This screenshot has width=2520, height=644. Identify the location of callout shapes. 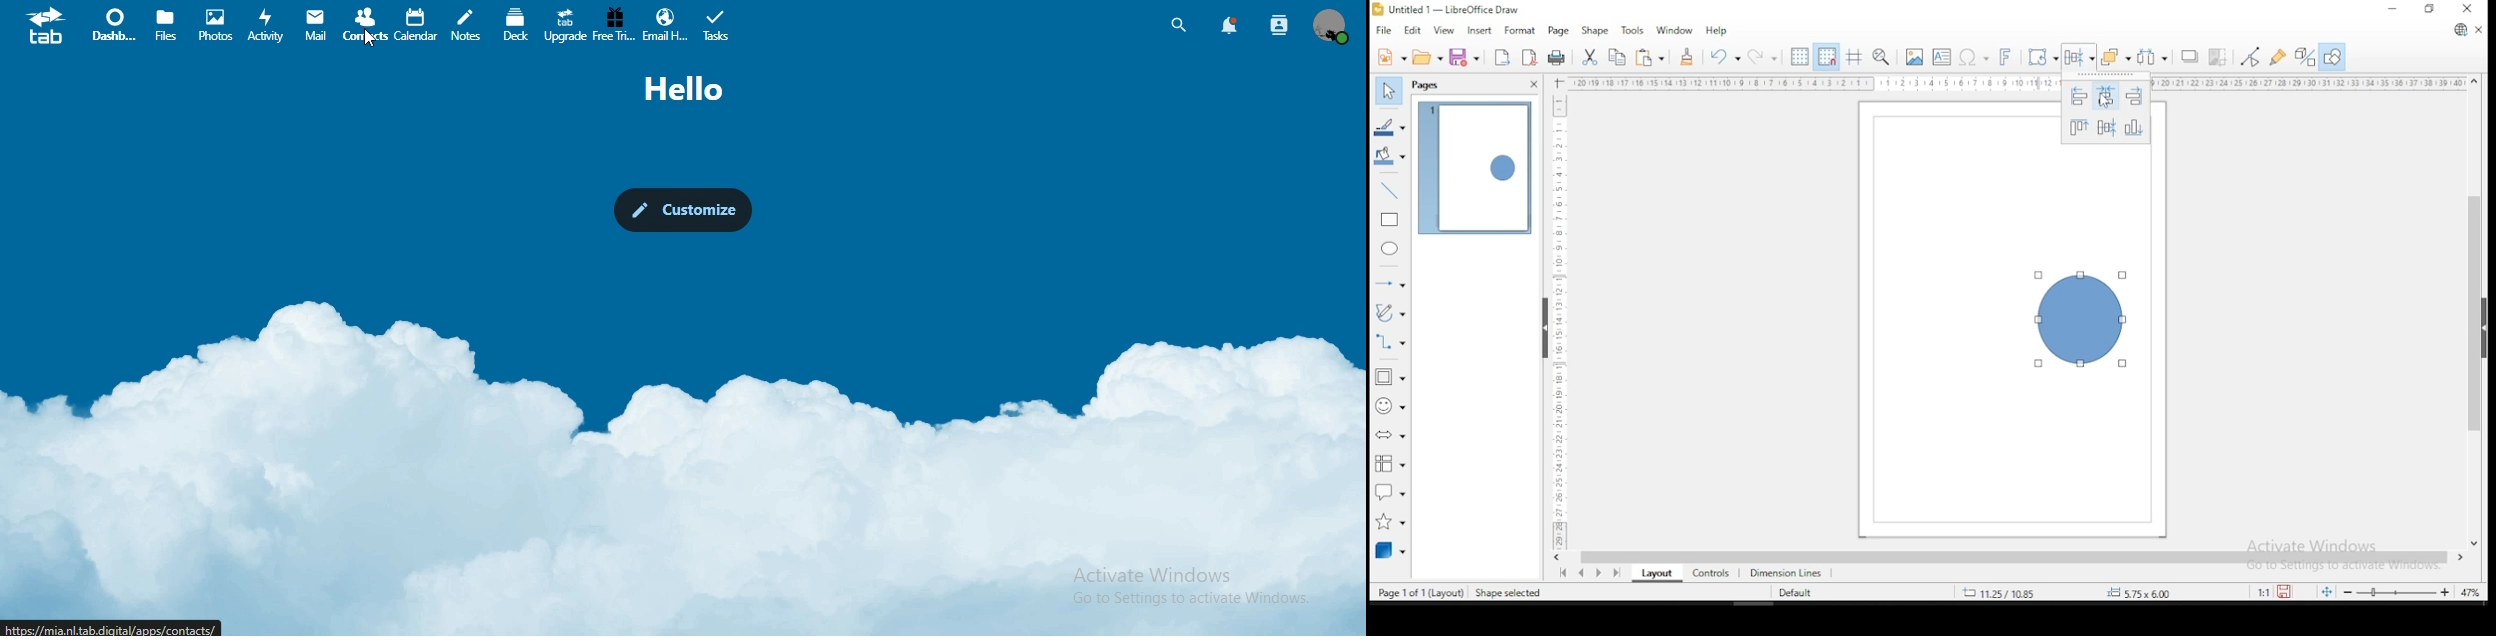
(1391, 491).